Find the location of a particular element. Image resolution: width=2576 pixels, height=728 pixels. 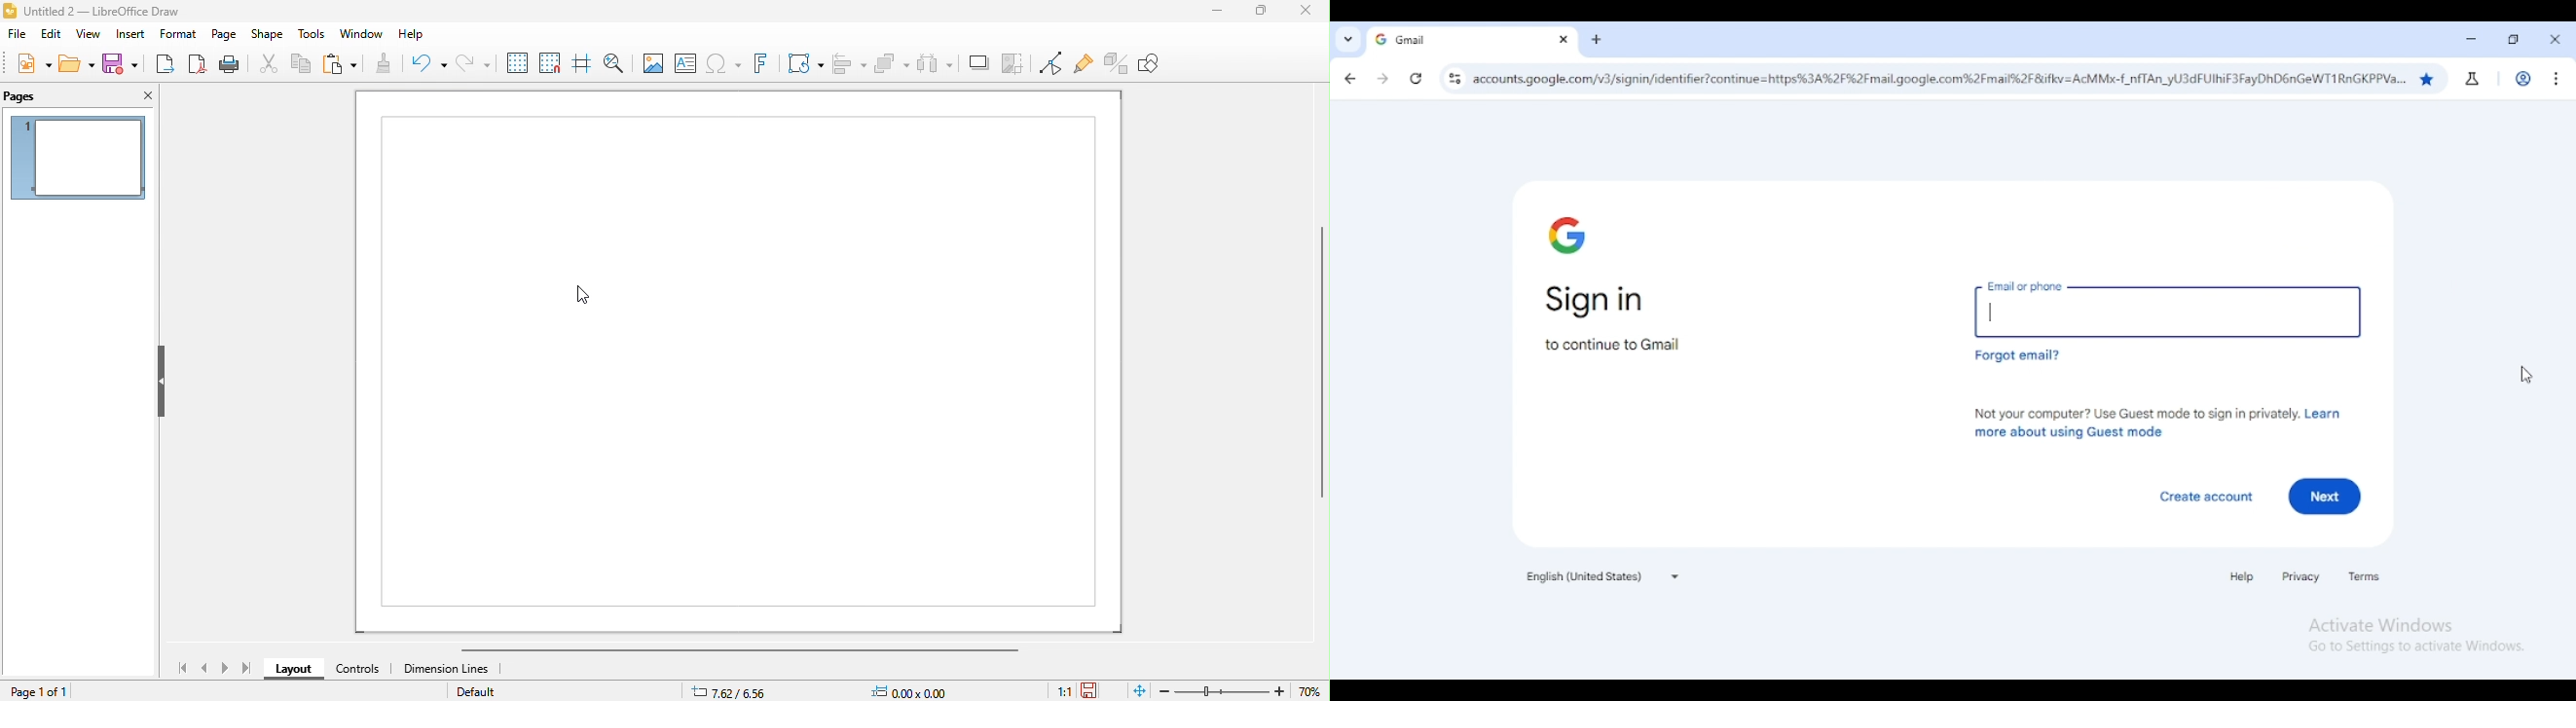

helplines while moving is located at coordinates (579, 63).